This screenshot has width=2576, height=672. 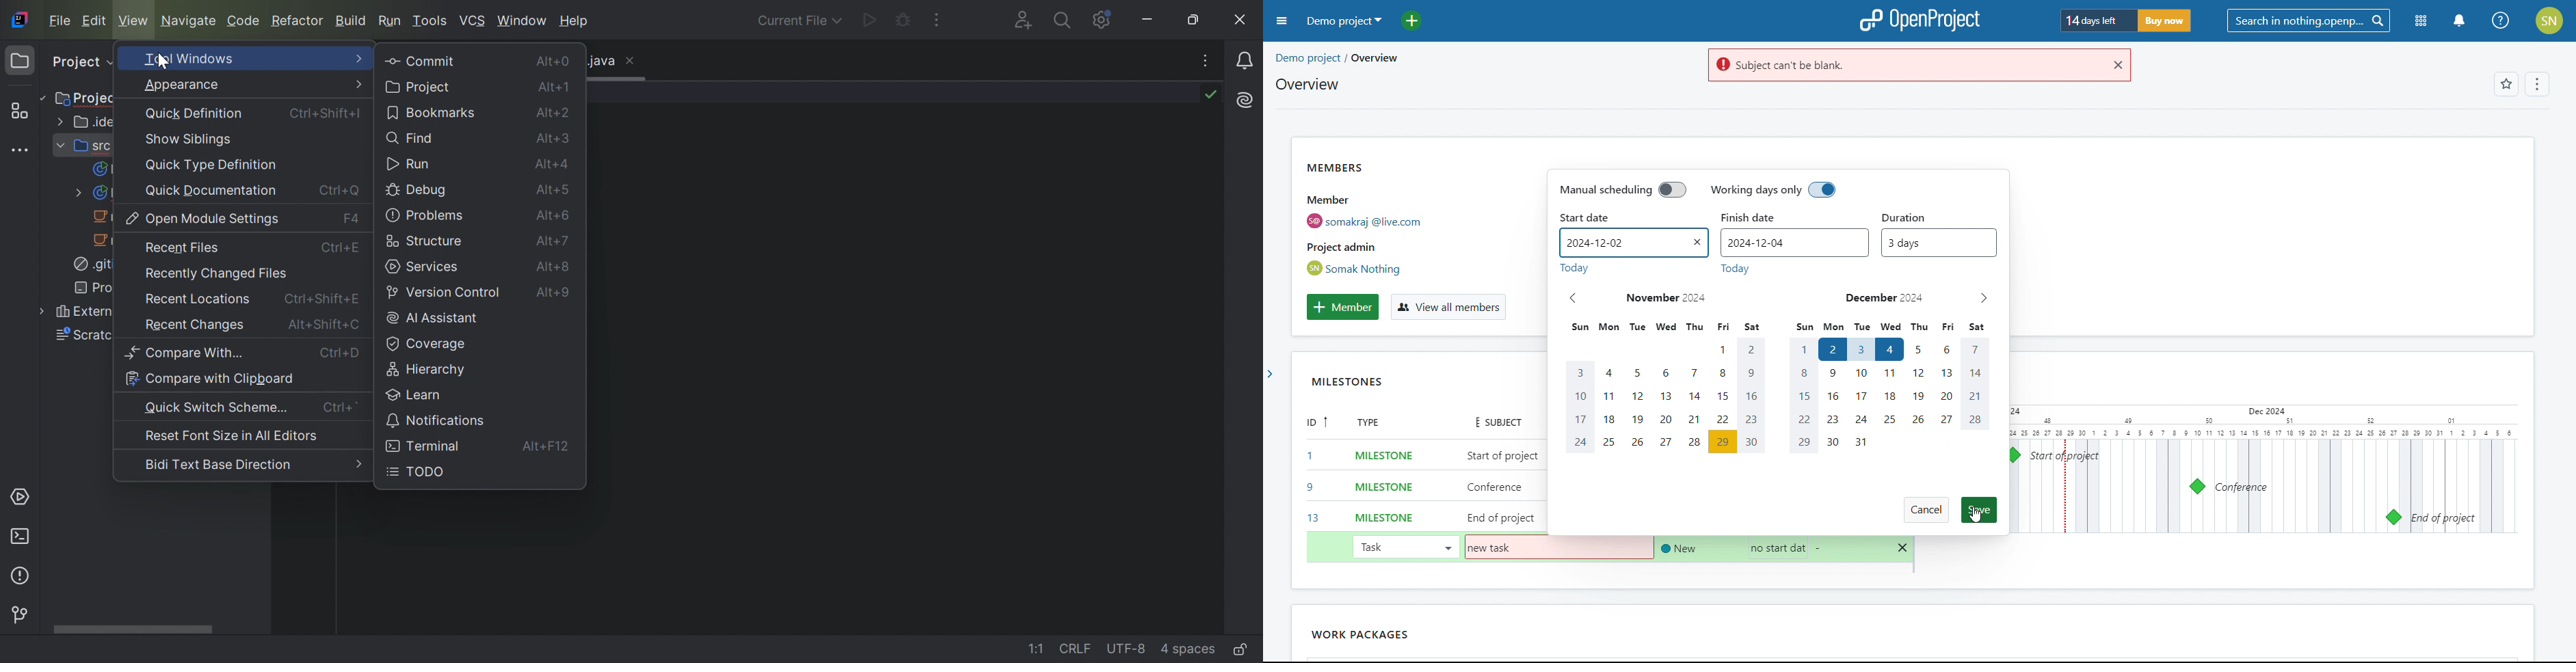 I want to click on options, so click(x=2535, y=85).